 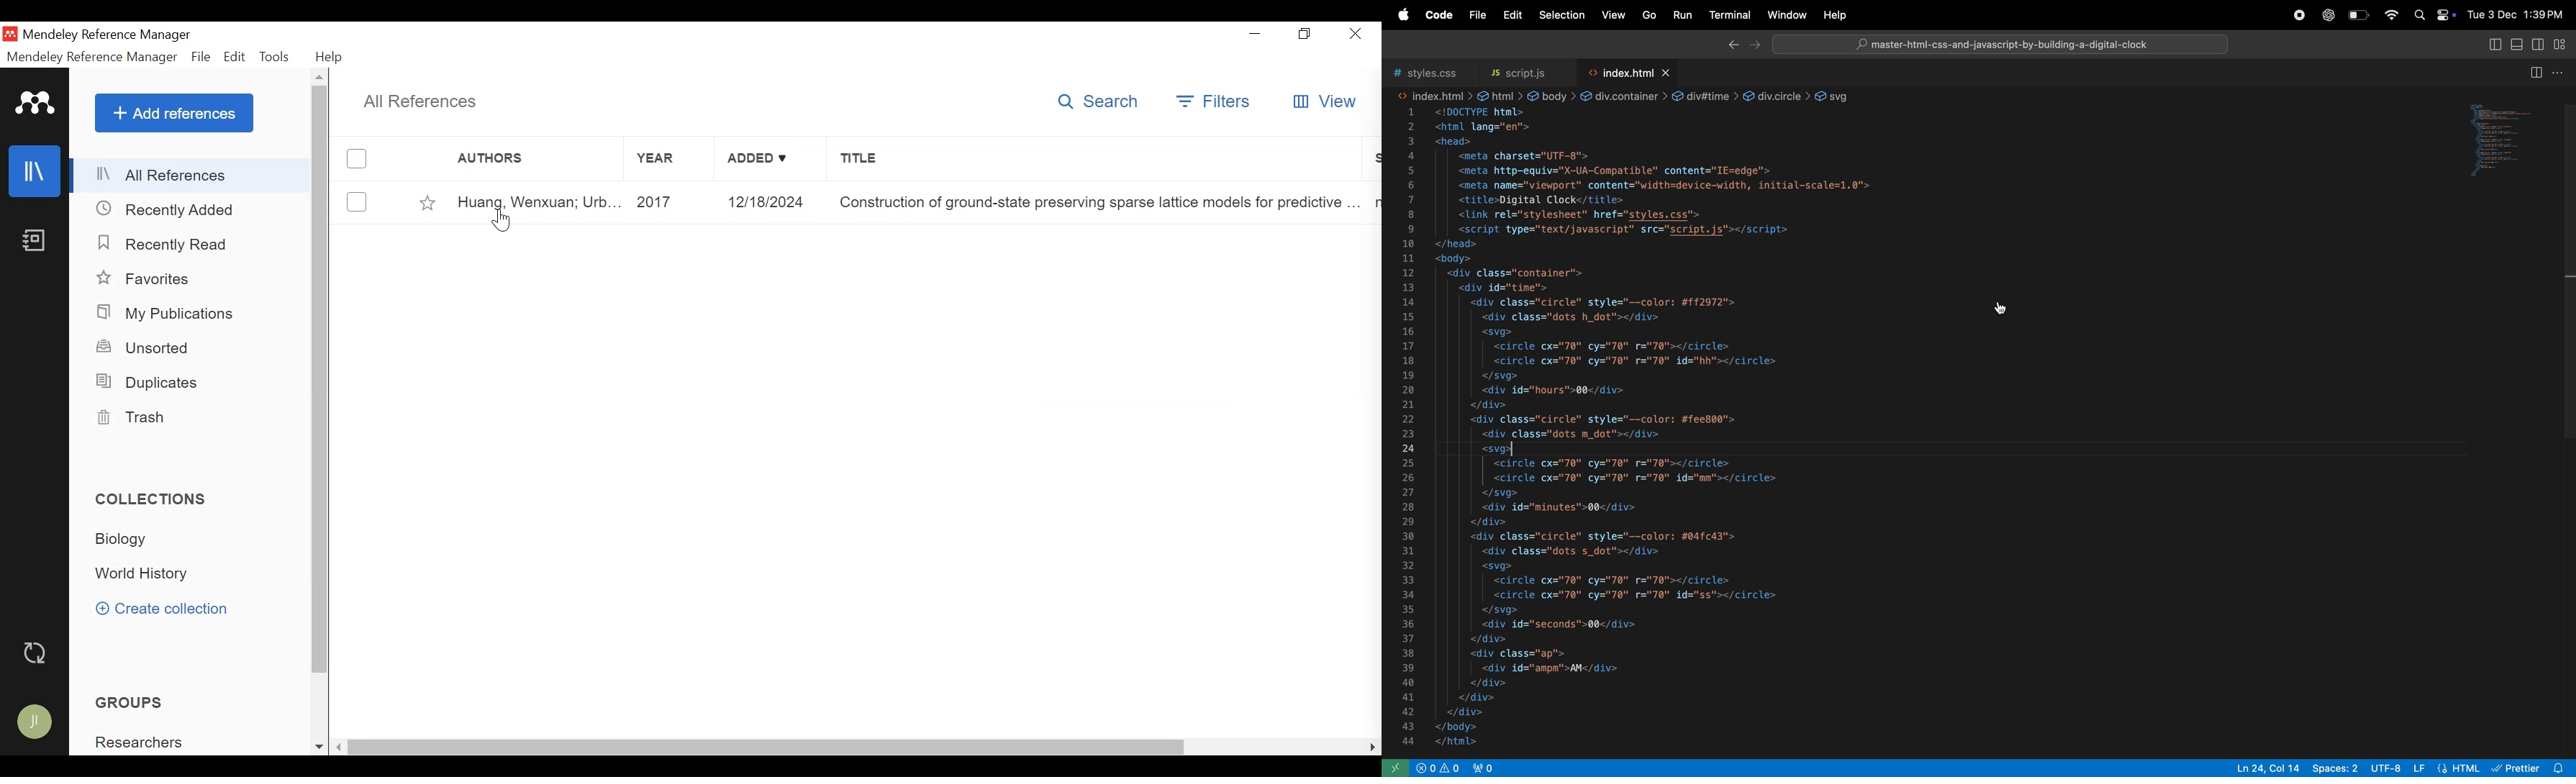 What do you see at coordinates (1519, 68) in the screenshot?
I see `script.js` at bounding box center [1519, 68].